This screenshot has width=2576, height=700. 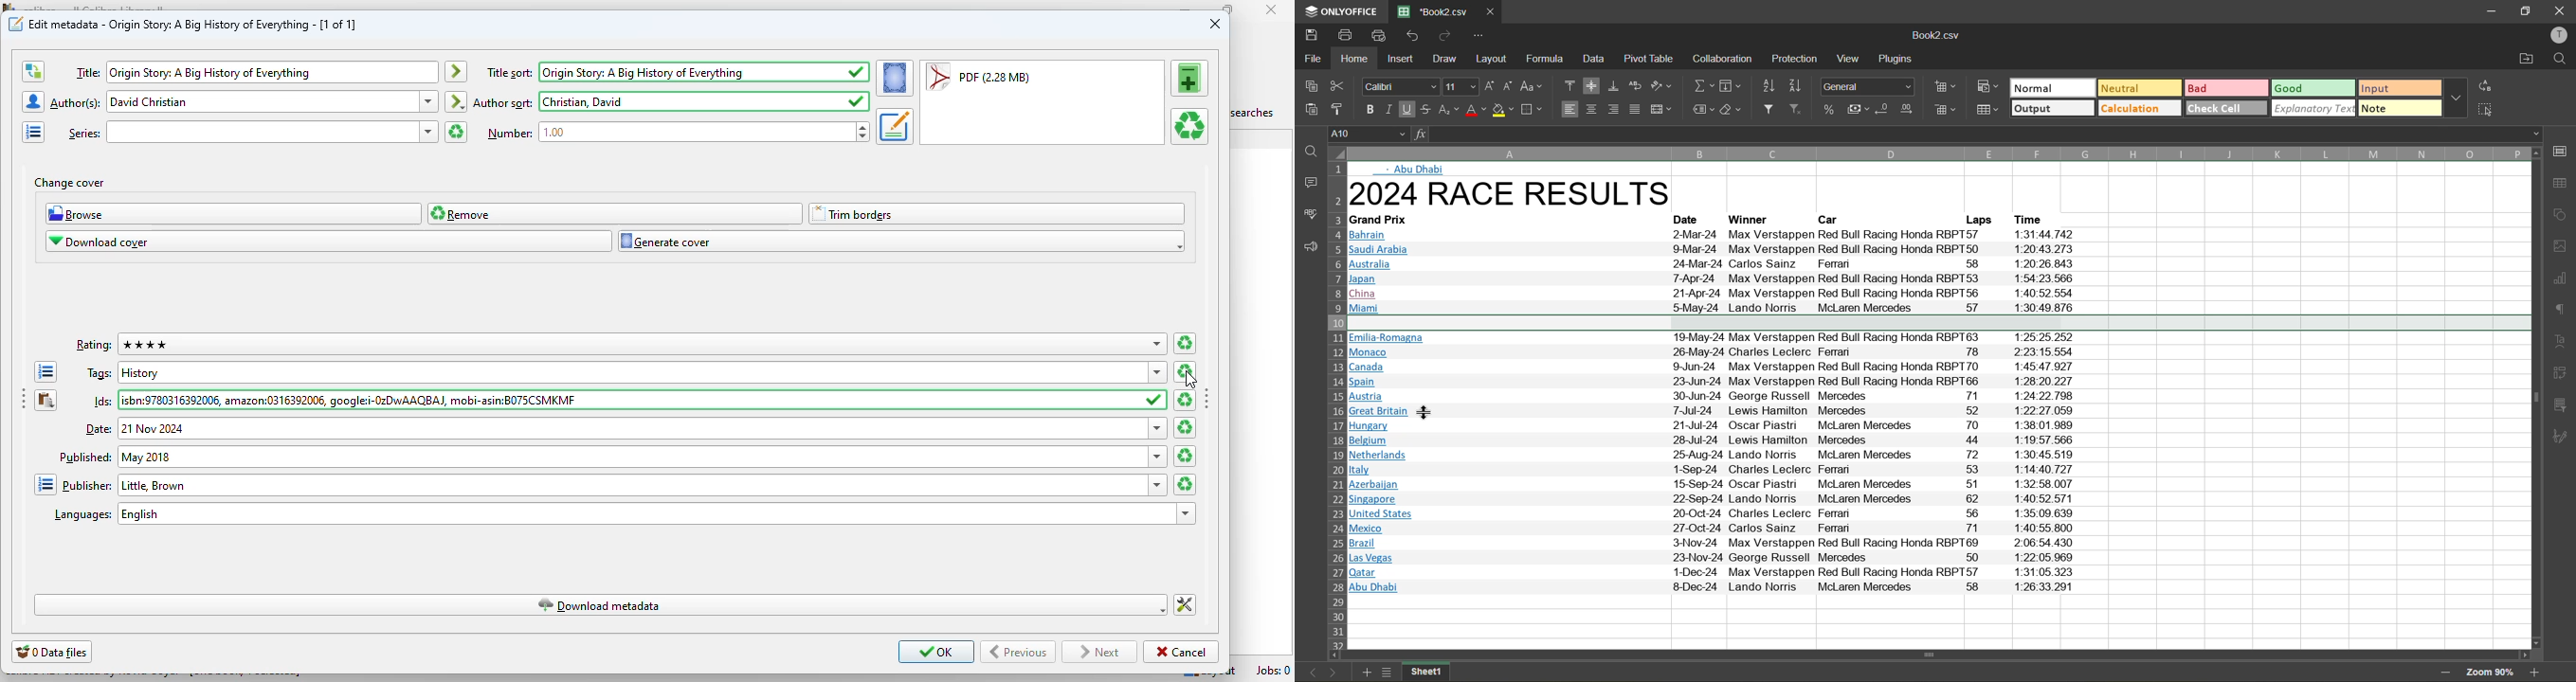 What do you see at coordinates (1711, 354) in the screenshot?
I see `Monaco 26-May-24 Charles Leclerc Ferman 78 2:23:15.554` at bounding box center [1711, 354].